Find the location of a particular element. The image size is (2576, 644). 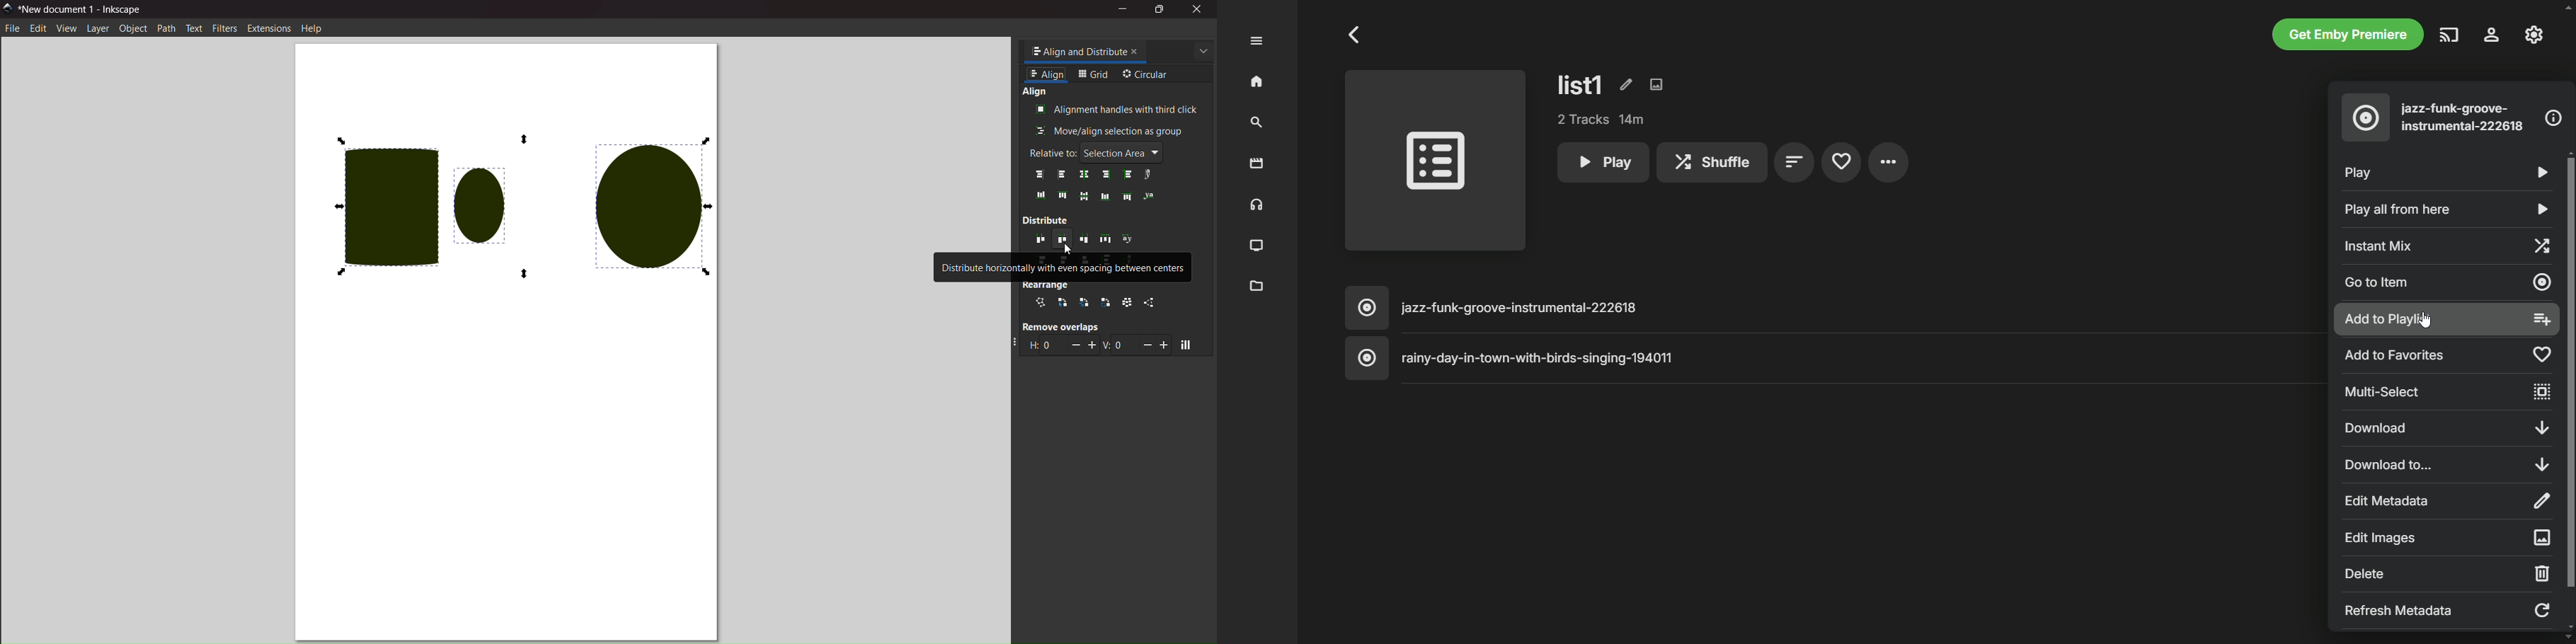

get emby premiere is located at coordinates (2348, 34).